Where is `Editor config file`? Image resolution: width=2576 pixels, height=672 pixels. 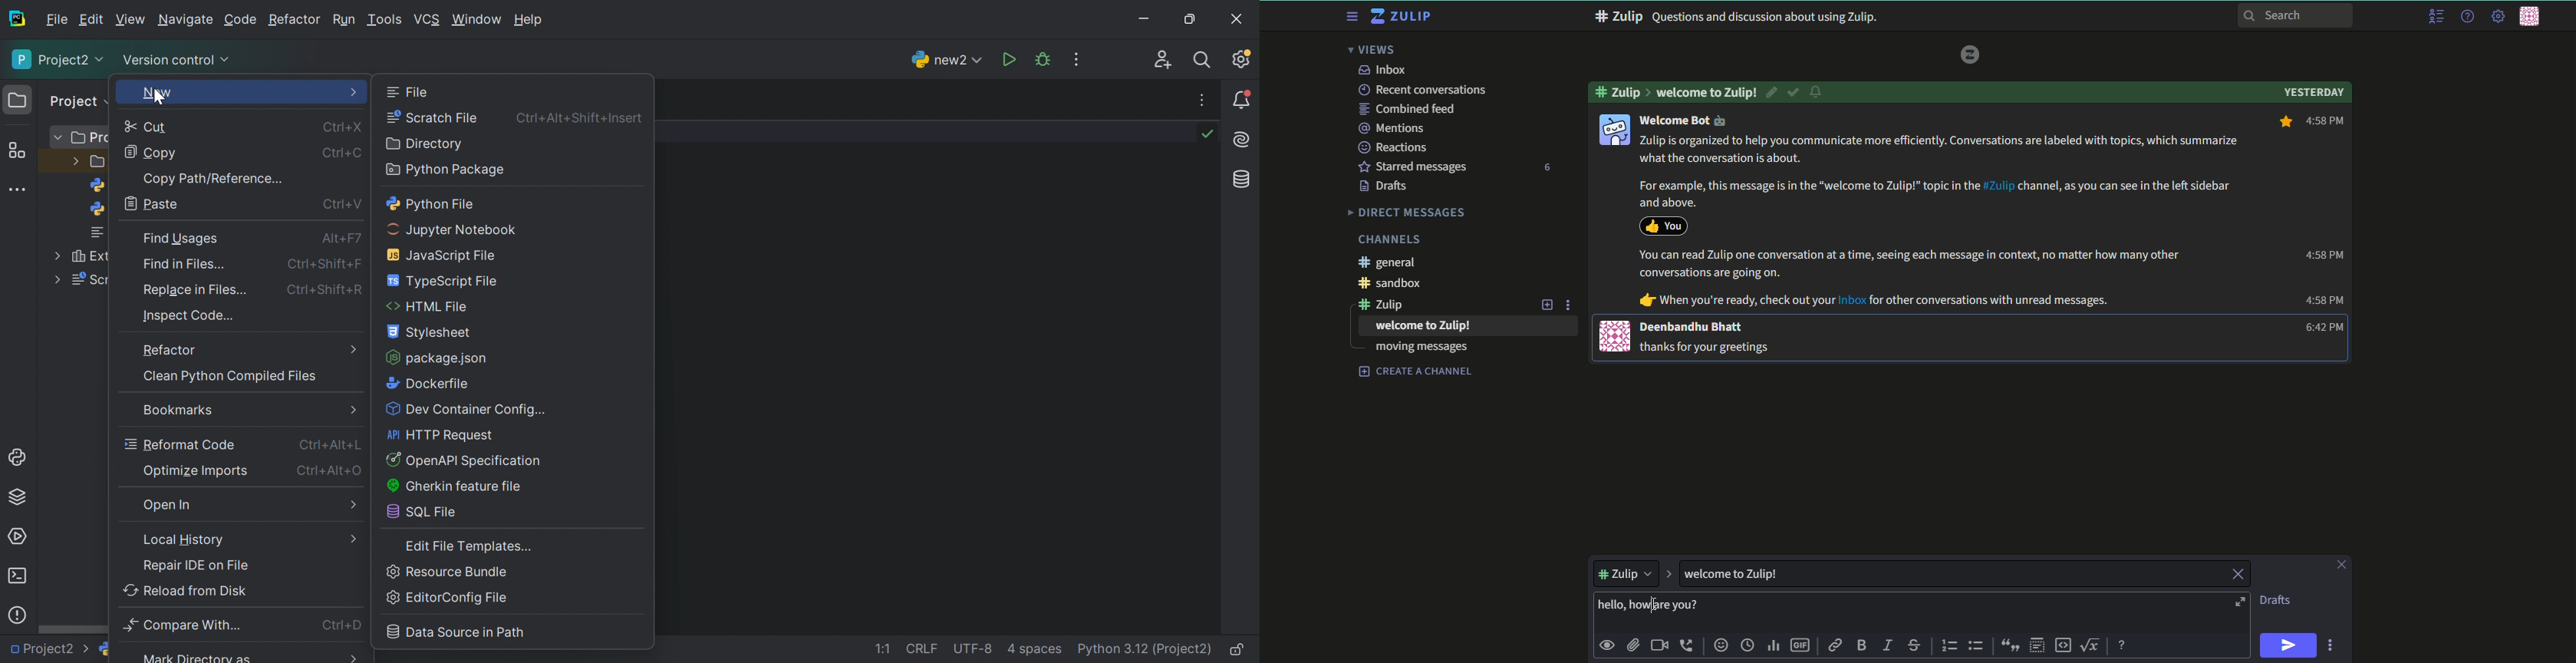 Editor config file is located at coordinates (446, 597).